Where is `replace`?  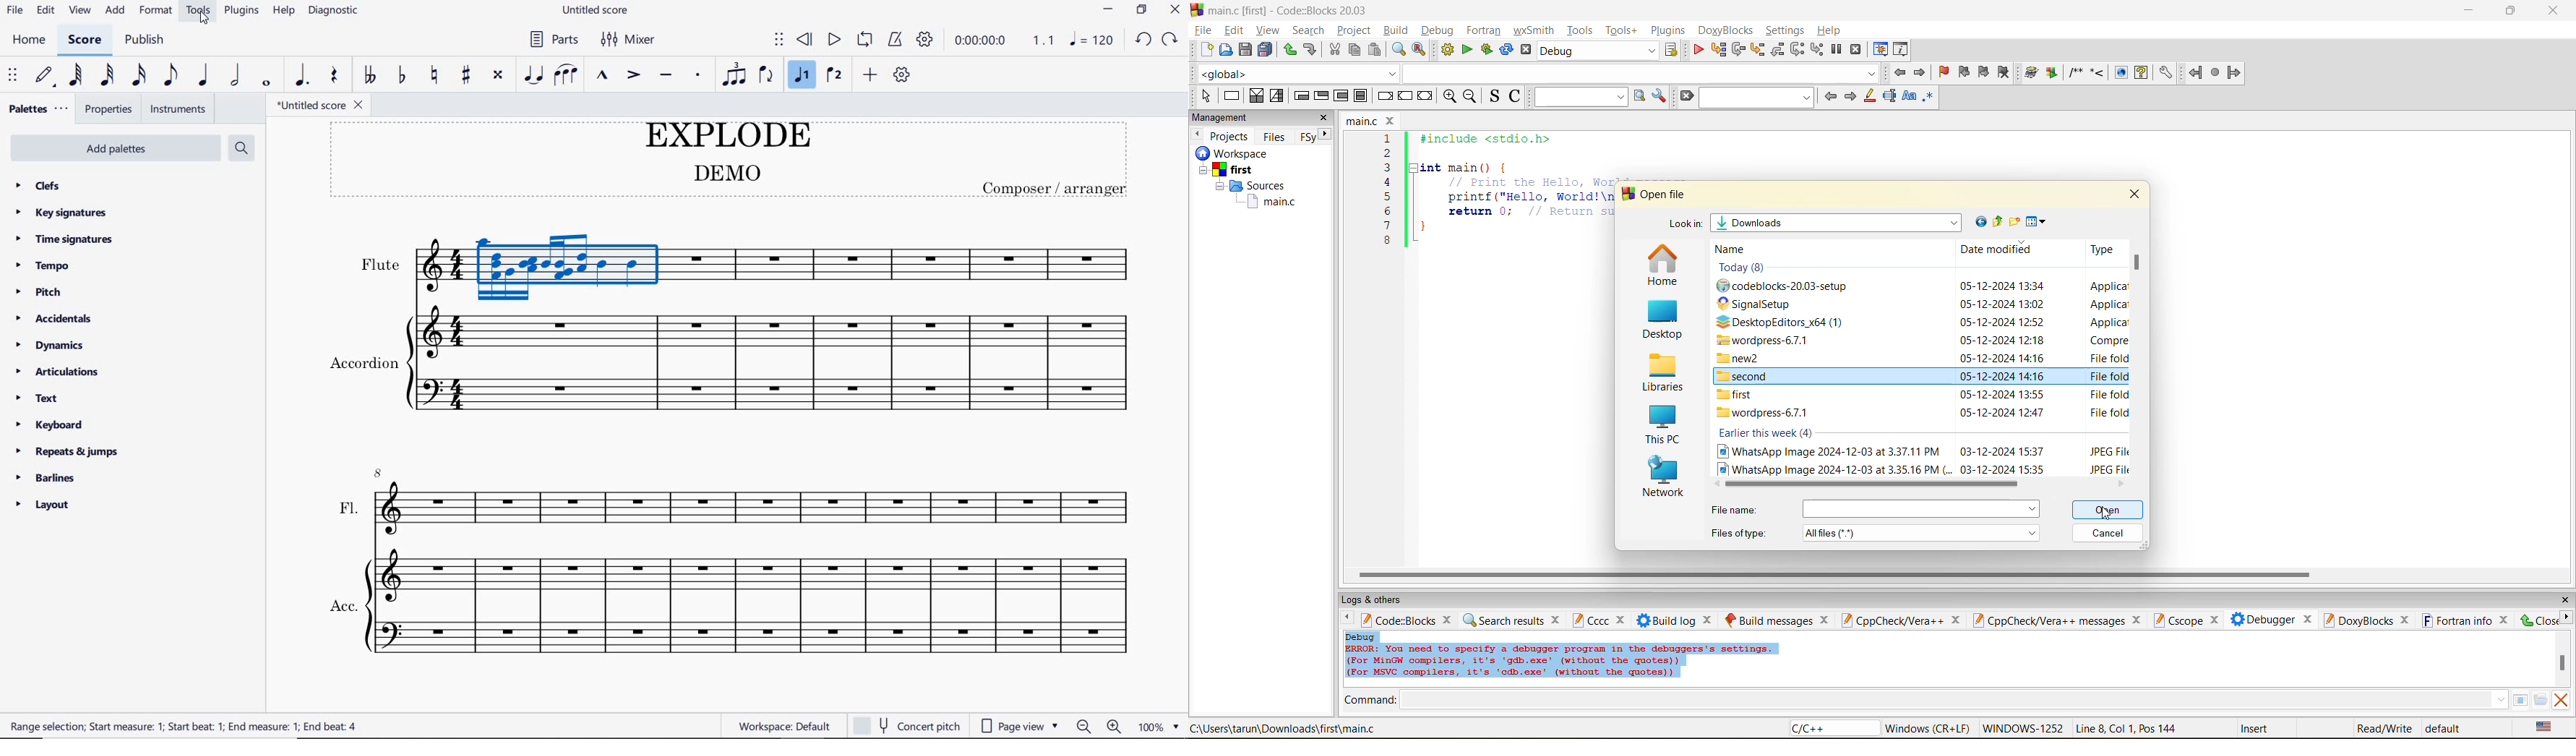
replace is located at coordinates (1420, 49).